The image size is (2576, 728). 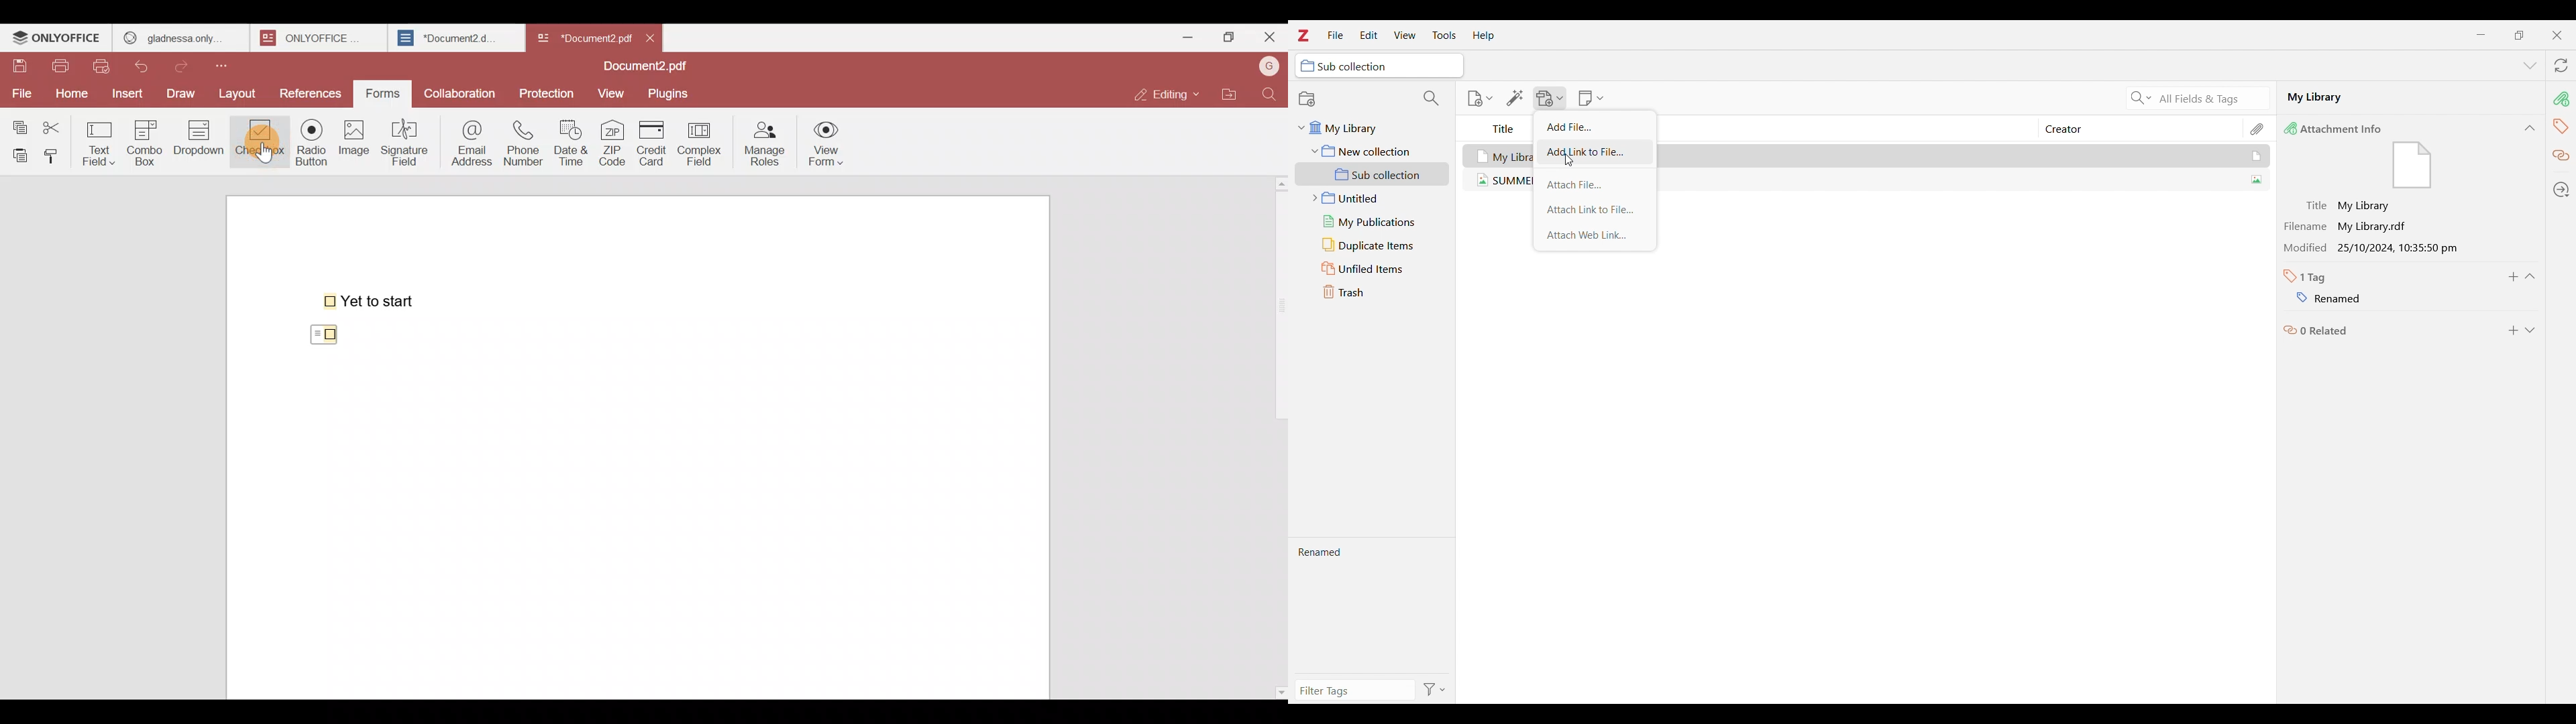 I want to click on ONLYOFFICE, so click(x=57, y=40).